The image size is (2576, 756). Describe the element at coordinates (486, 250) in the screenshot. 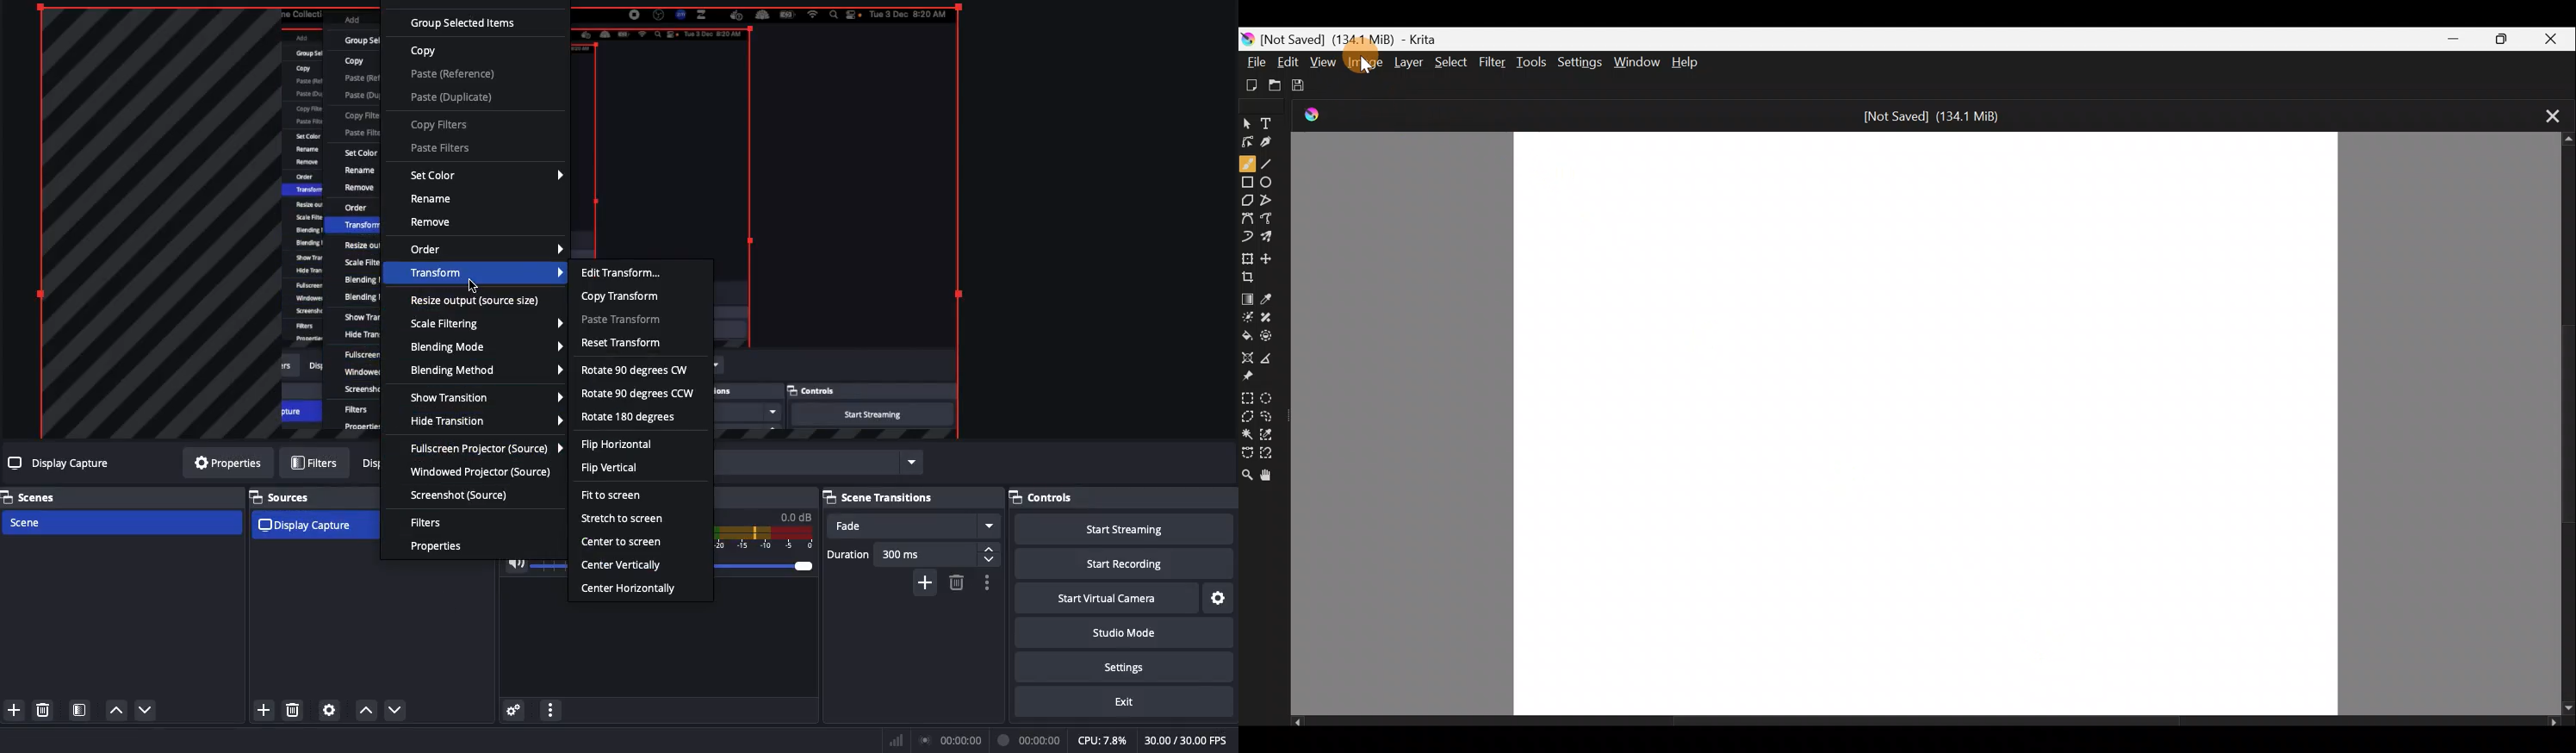

I see `Order` at that location.